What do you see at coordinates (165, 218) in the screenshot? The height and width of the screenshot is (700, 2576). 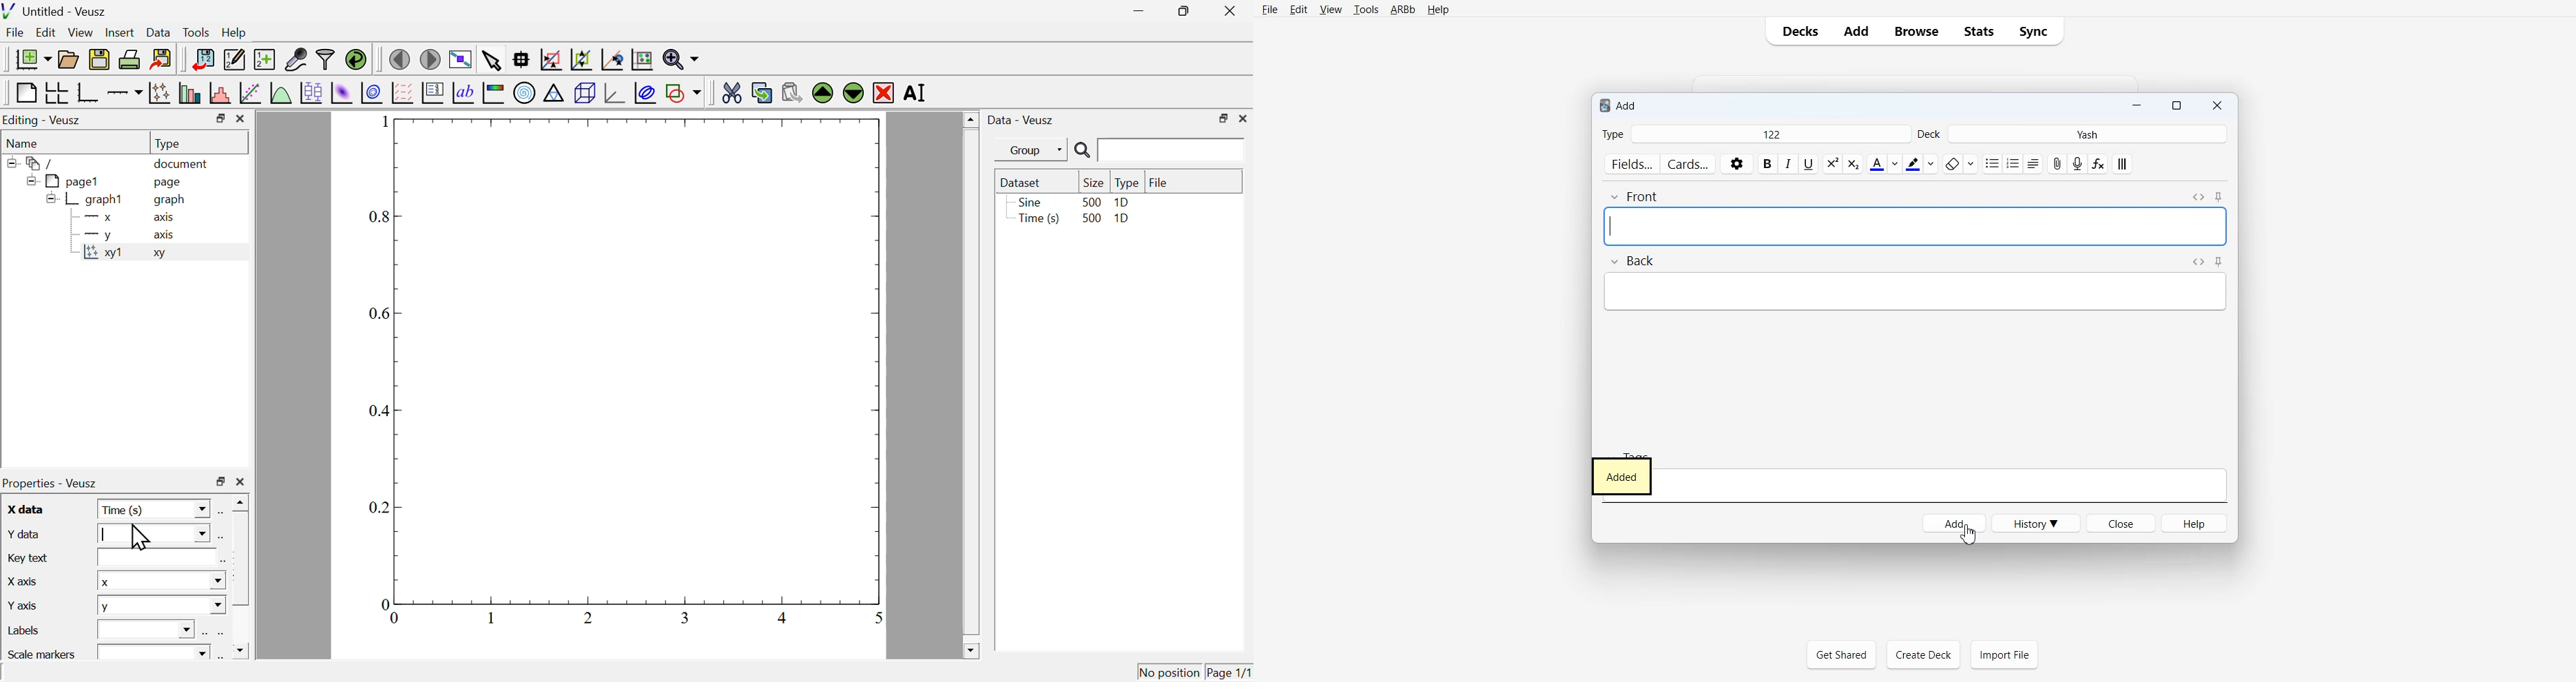 I see `axis` at bounding box center [165, 218].